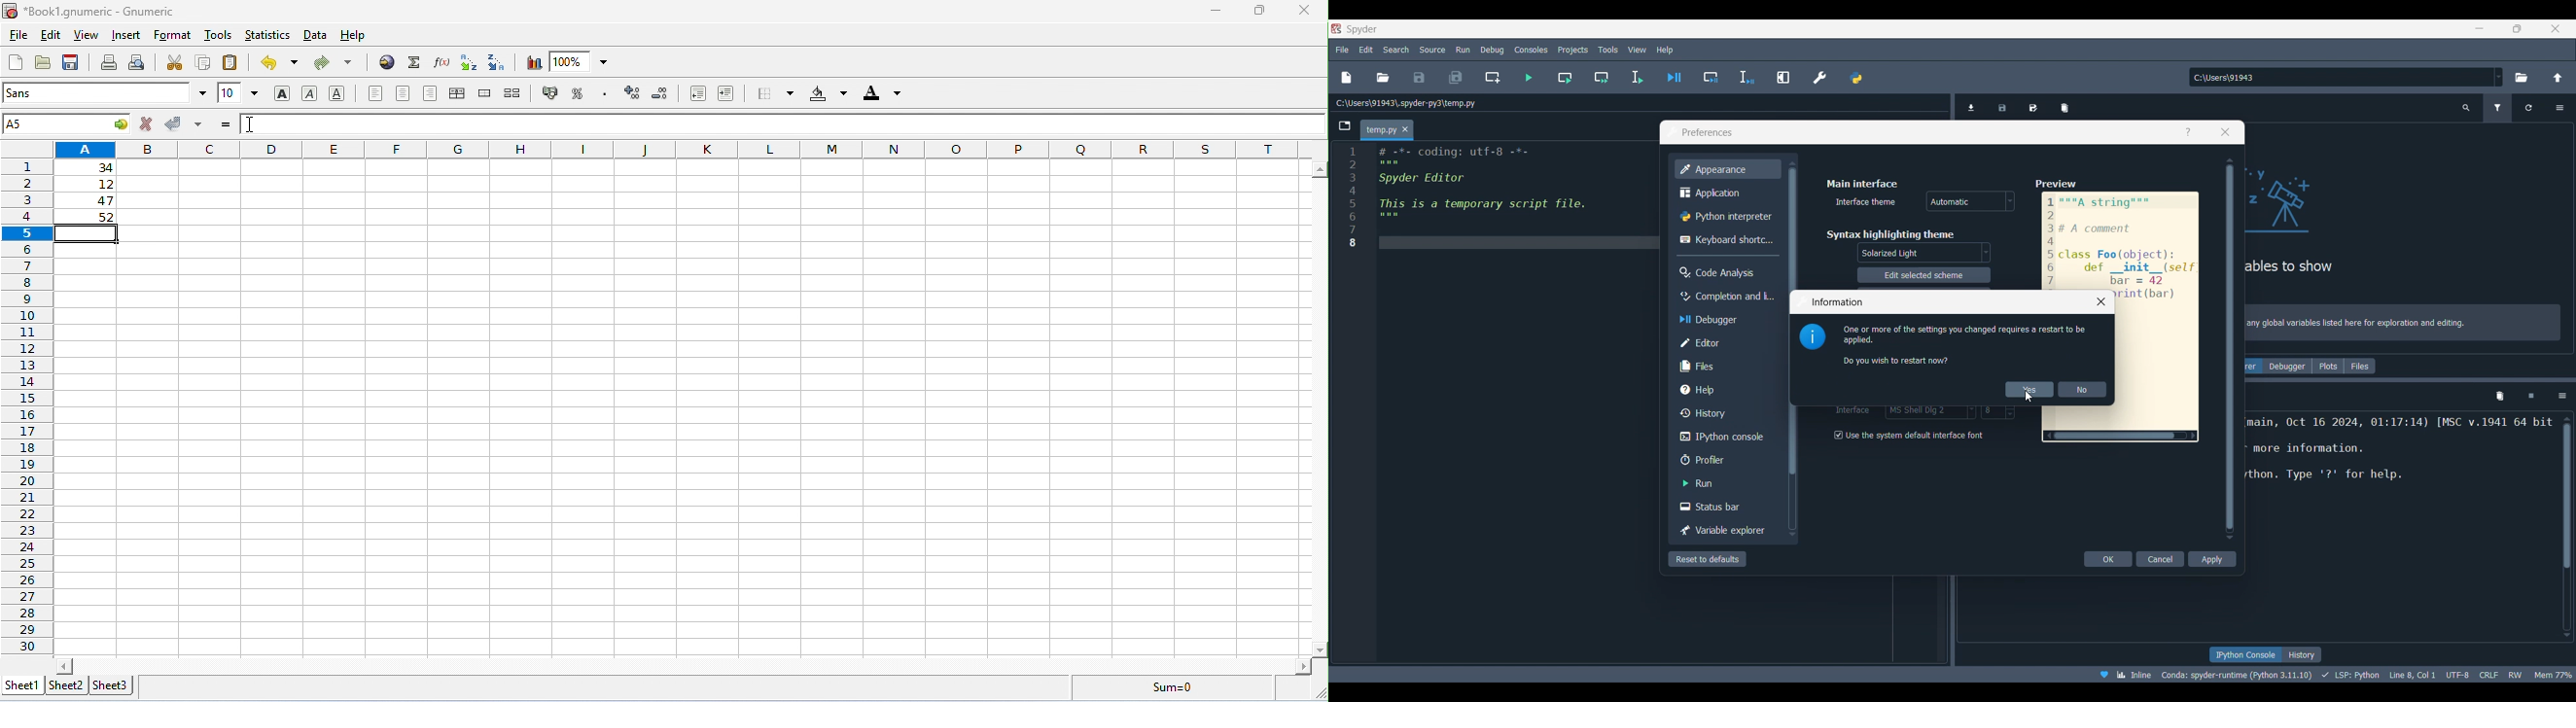  What do you see at coordinates (2303, 655) in the screenshot?
I see `History` at bounding box center [2303, 655].